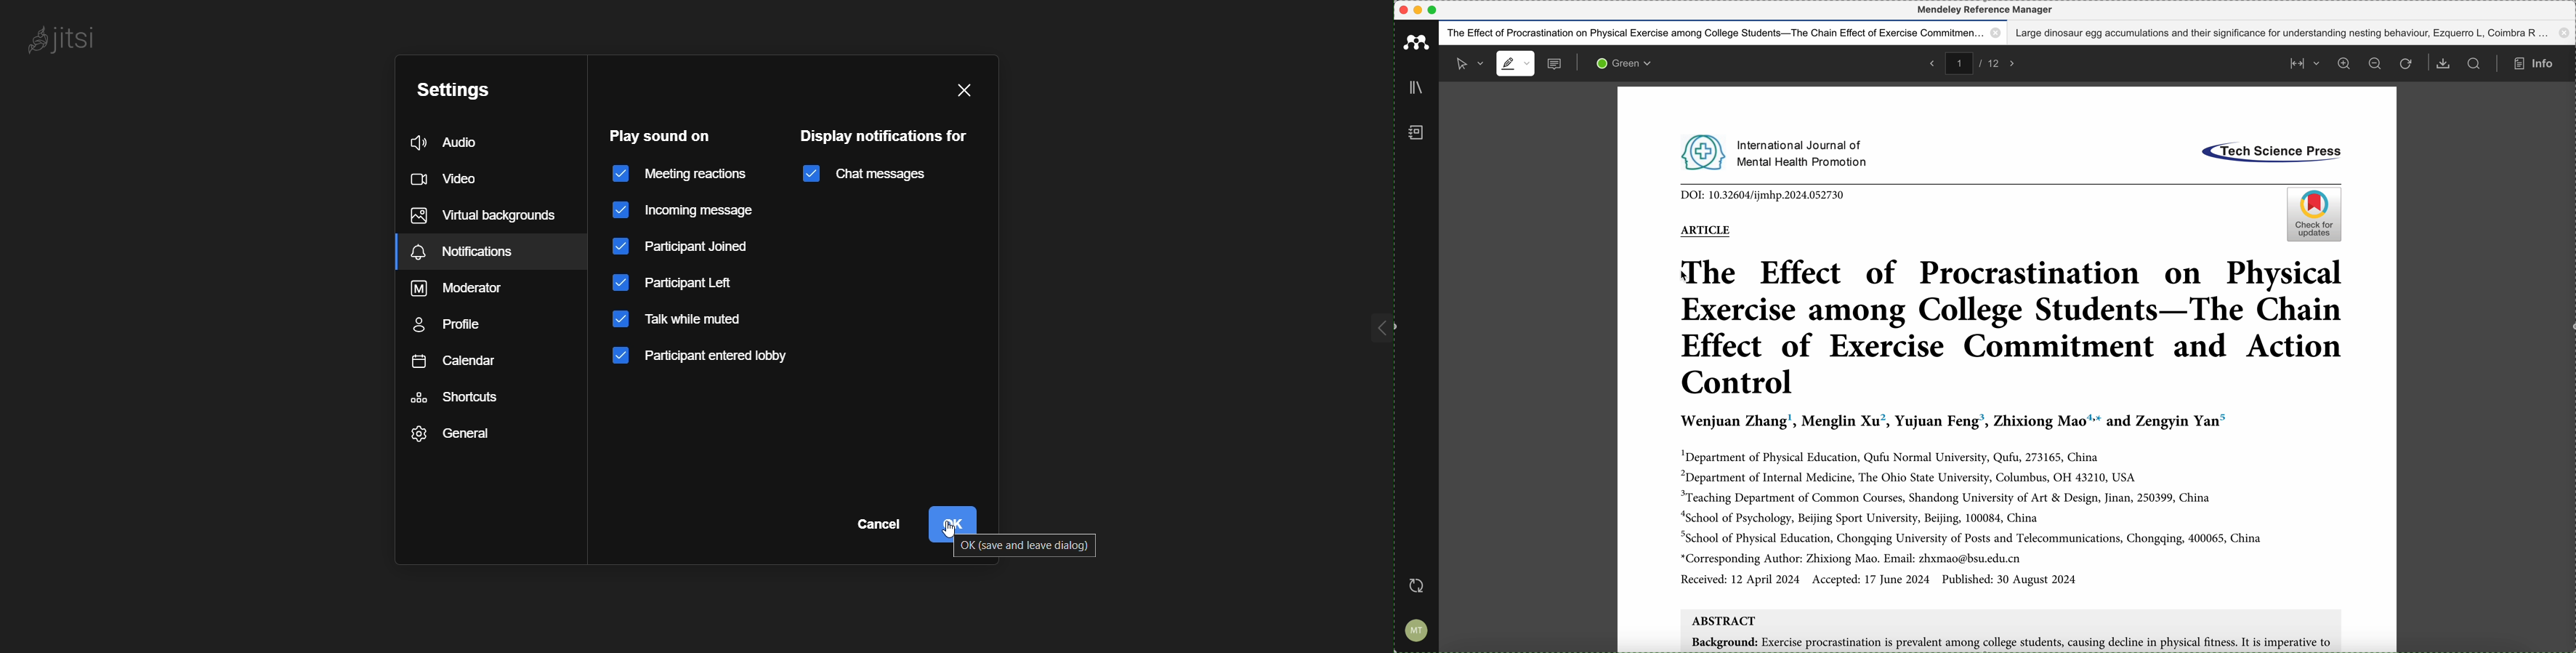  Describe the element at coordinates (1433, 10) in the screenshot. I see `maximize` at that location.